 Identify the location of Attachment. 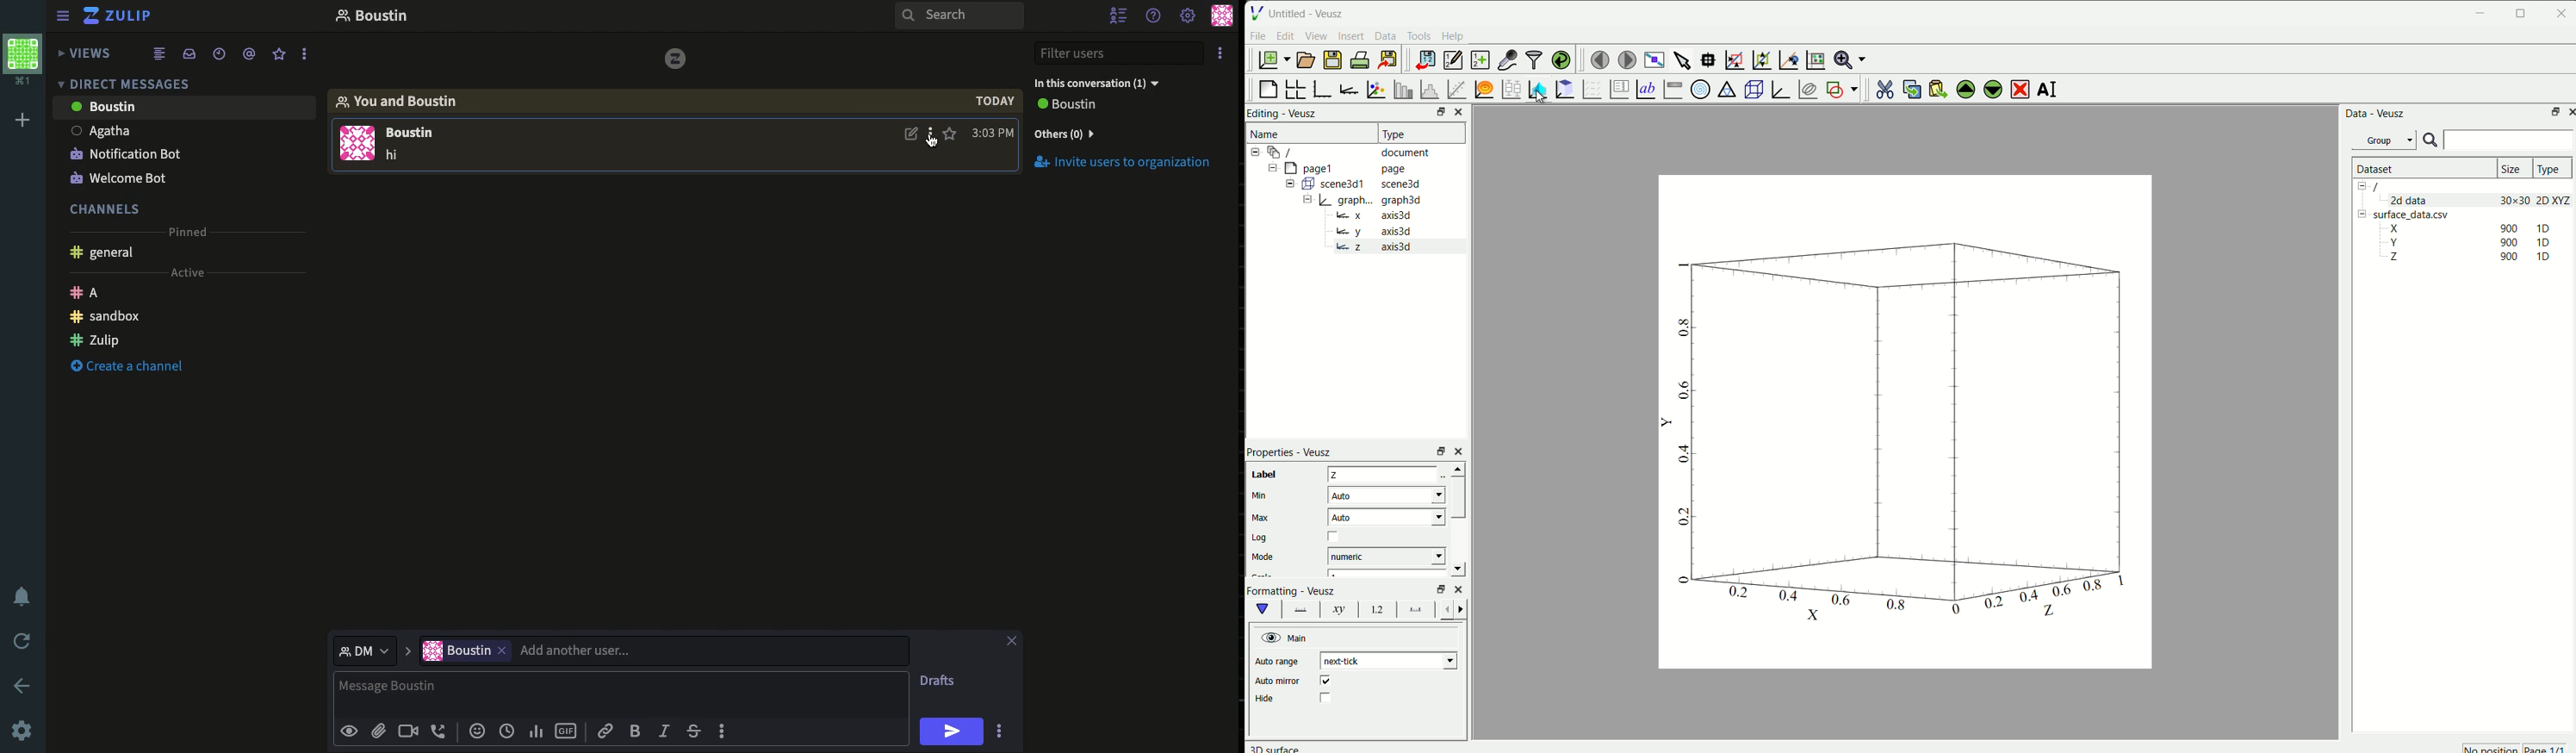
(378, 731).